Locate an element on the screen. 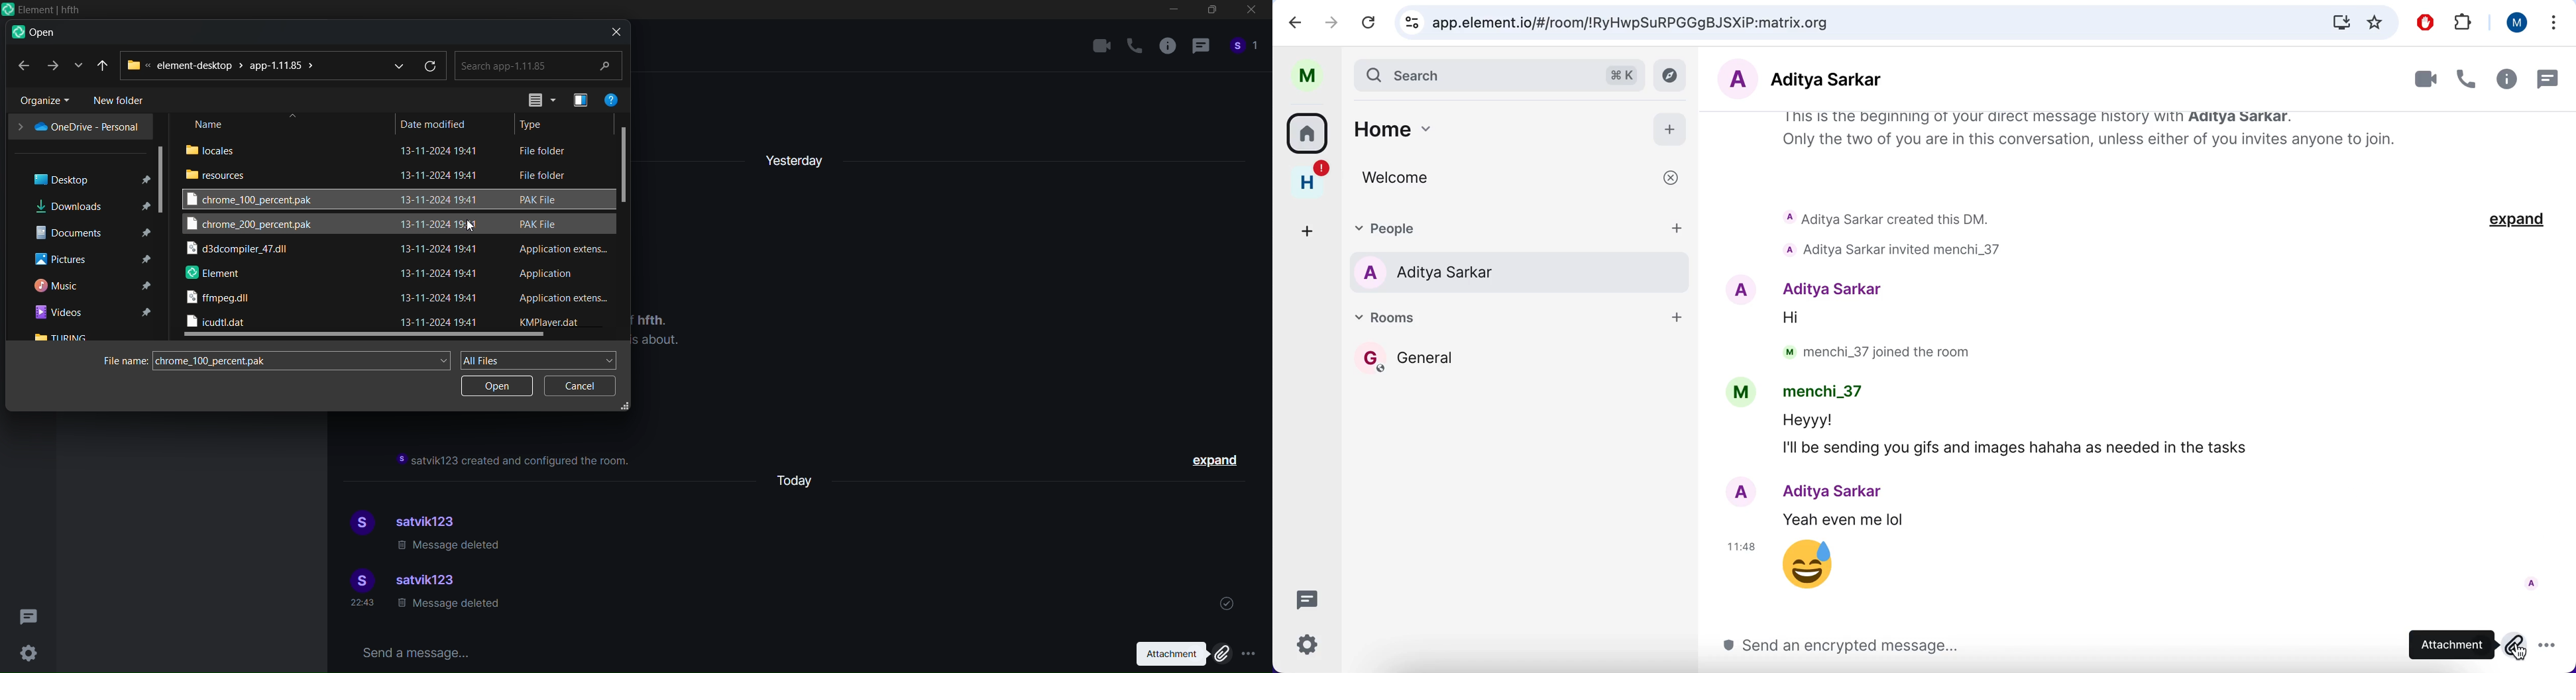 The height and width of the screenshot is (700, 2576). message deleted is located at coordinates (451, 546).